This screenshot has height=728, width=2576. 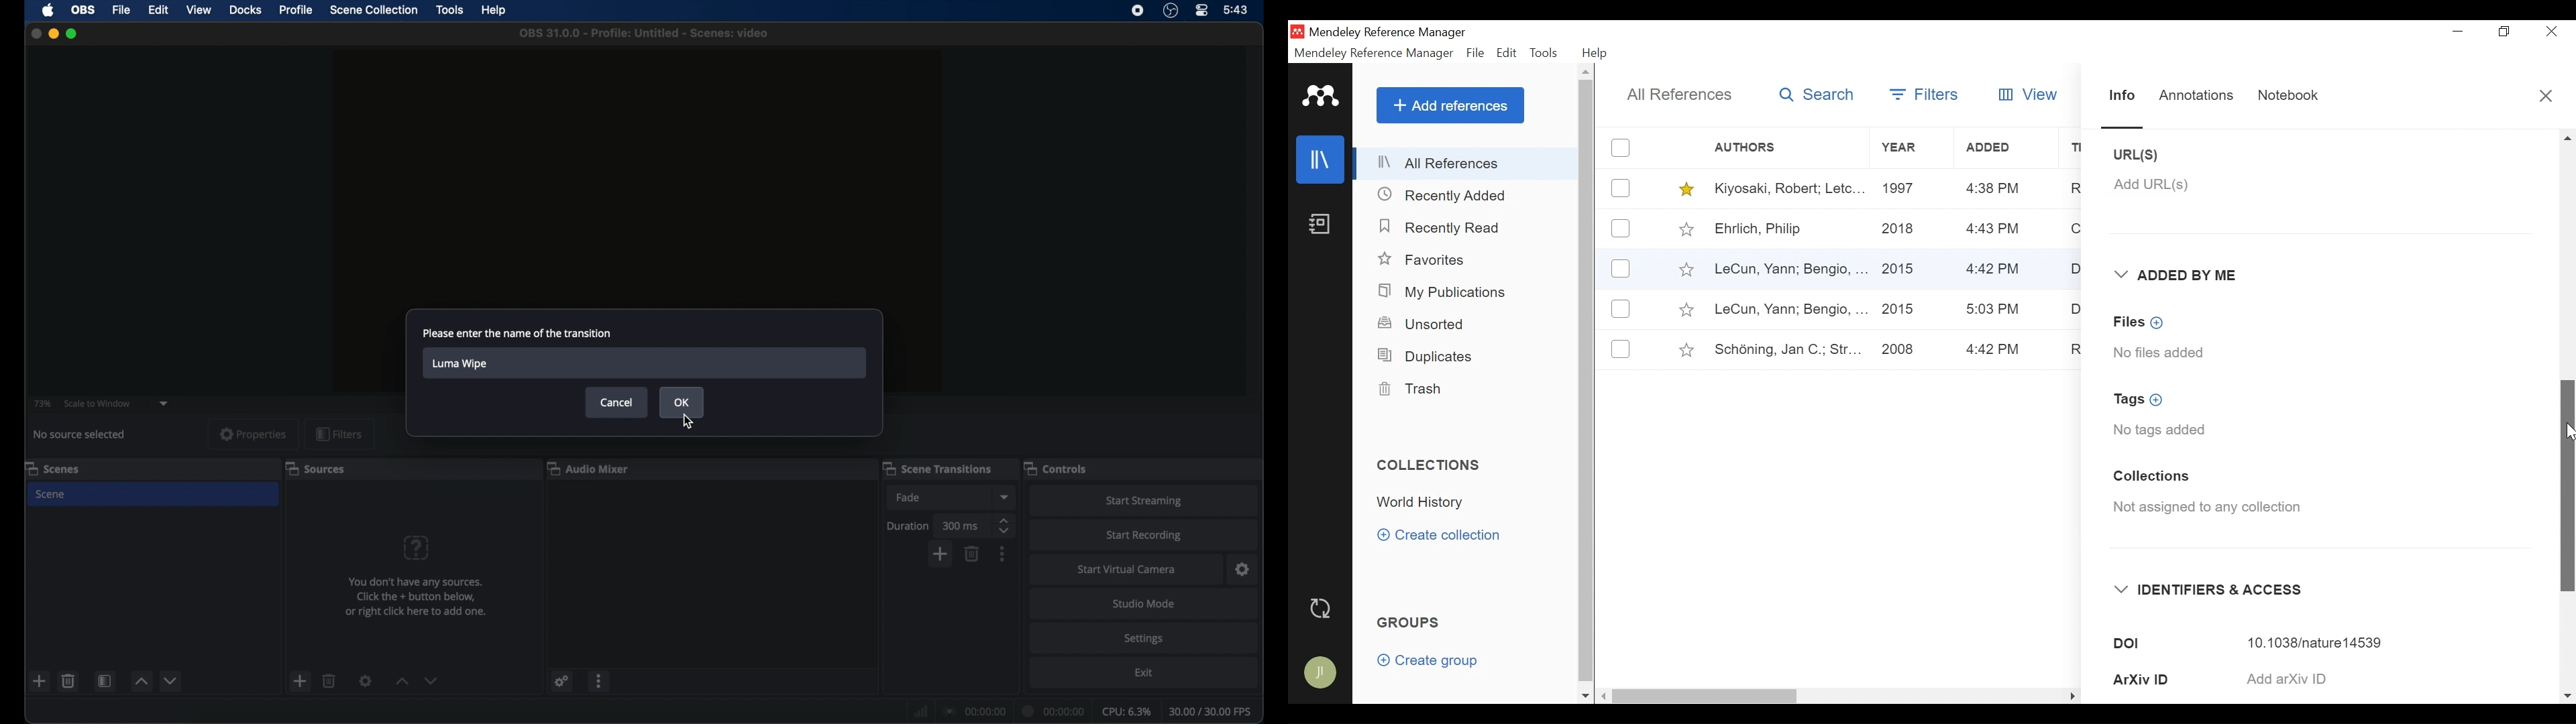 What do you see at coordinates (1790, 310) in the screenshot?
I see `LeCun, Yann; Bengio` at bounding box center [1790, 310].